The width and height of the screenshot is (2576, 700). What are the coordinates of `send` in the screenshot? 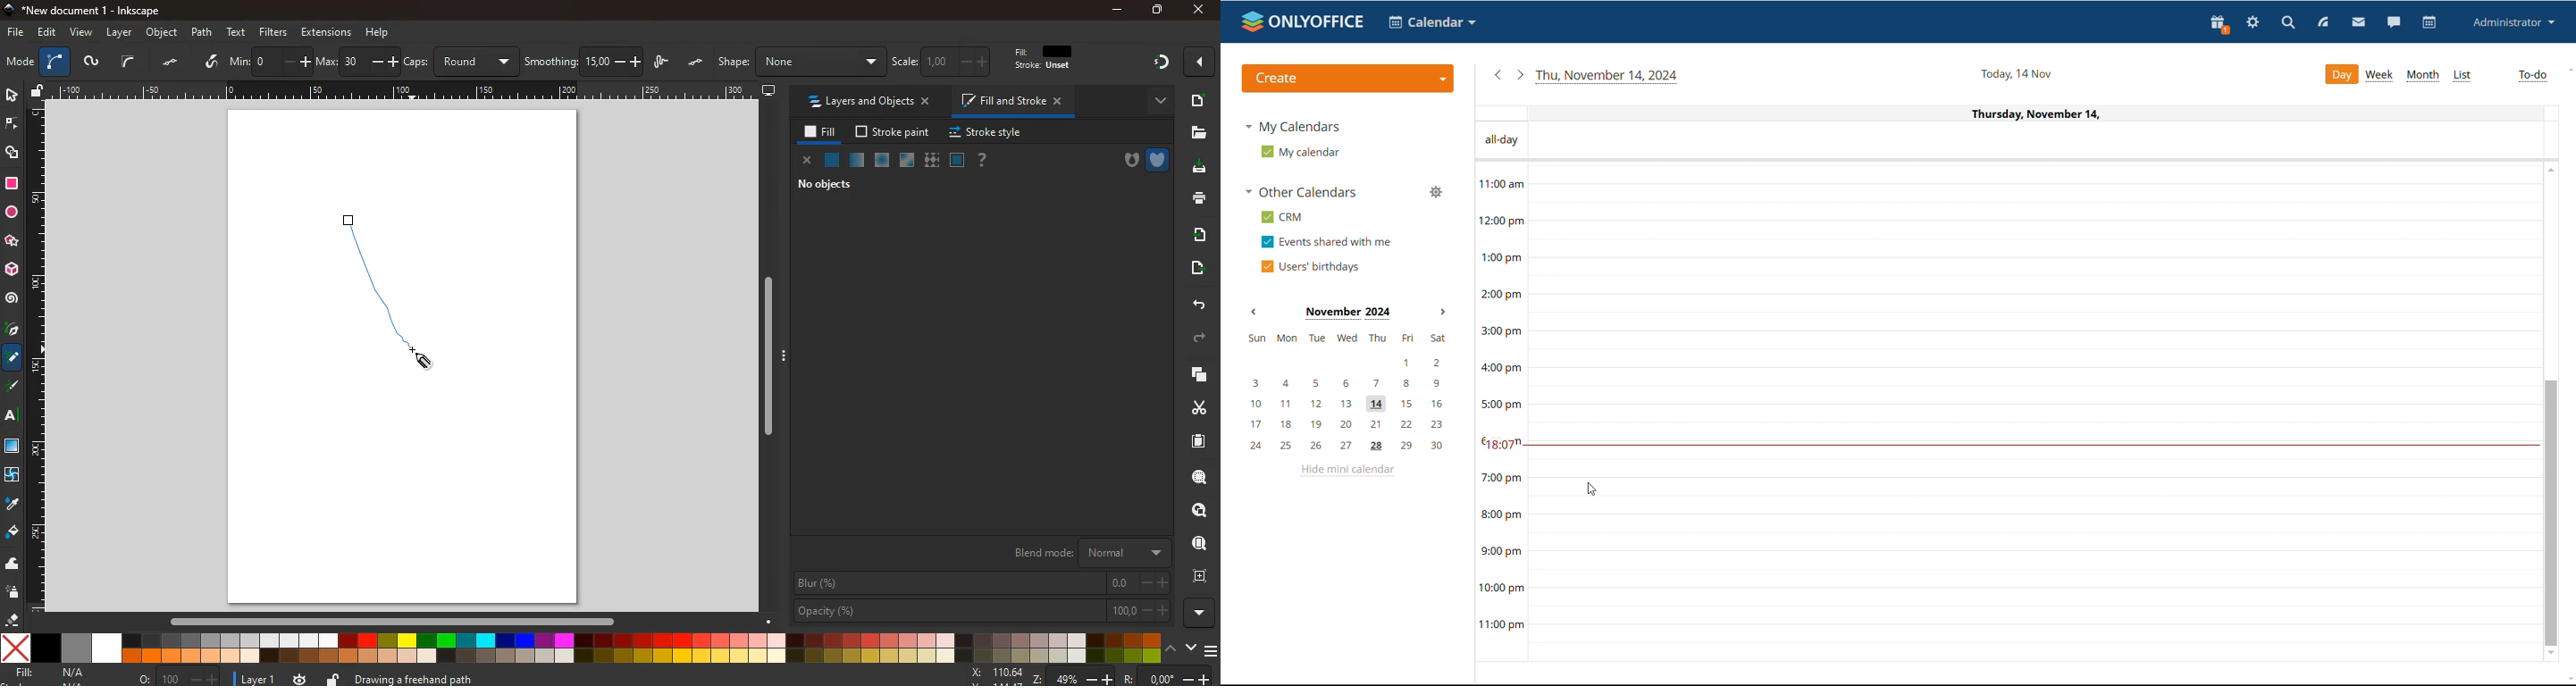 It's located at (1196, 268).